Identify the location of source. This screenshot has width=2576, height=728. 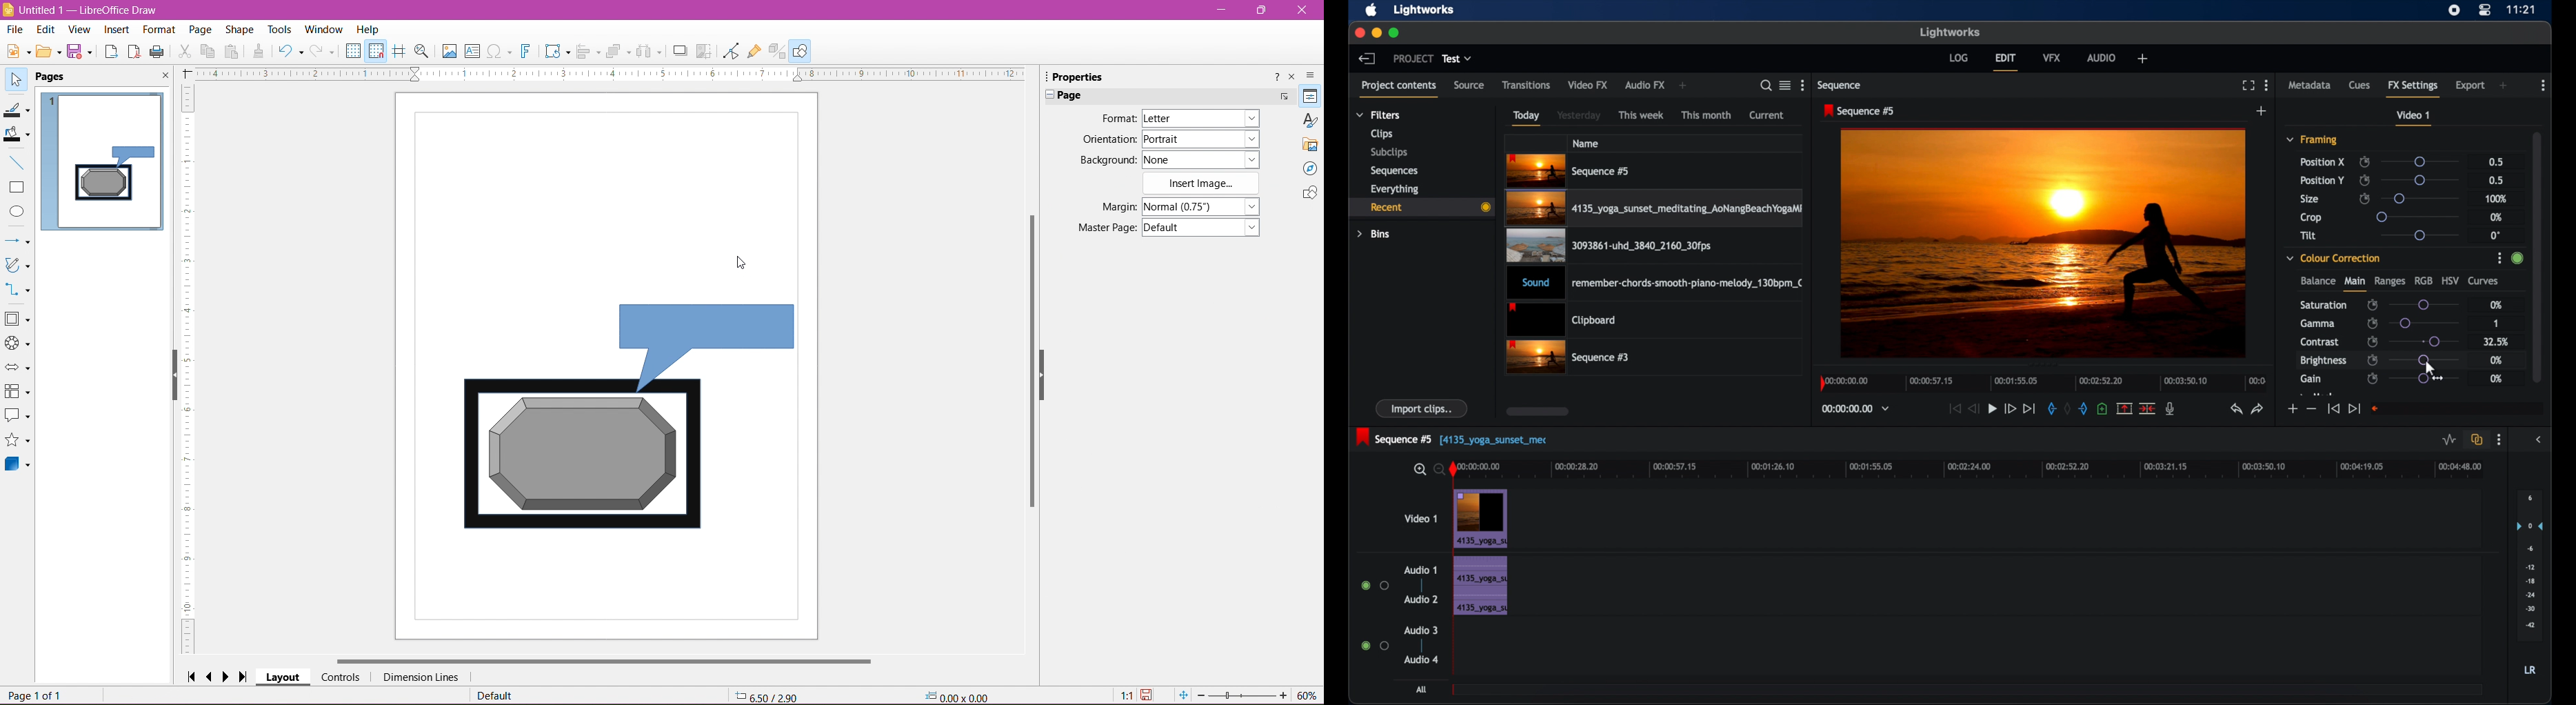
(1469, 85).